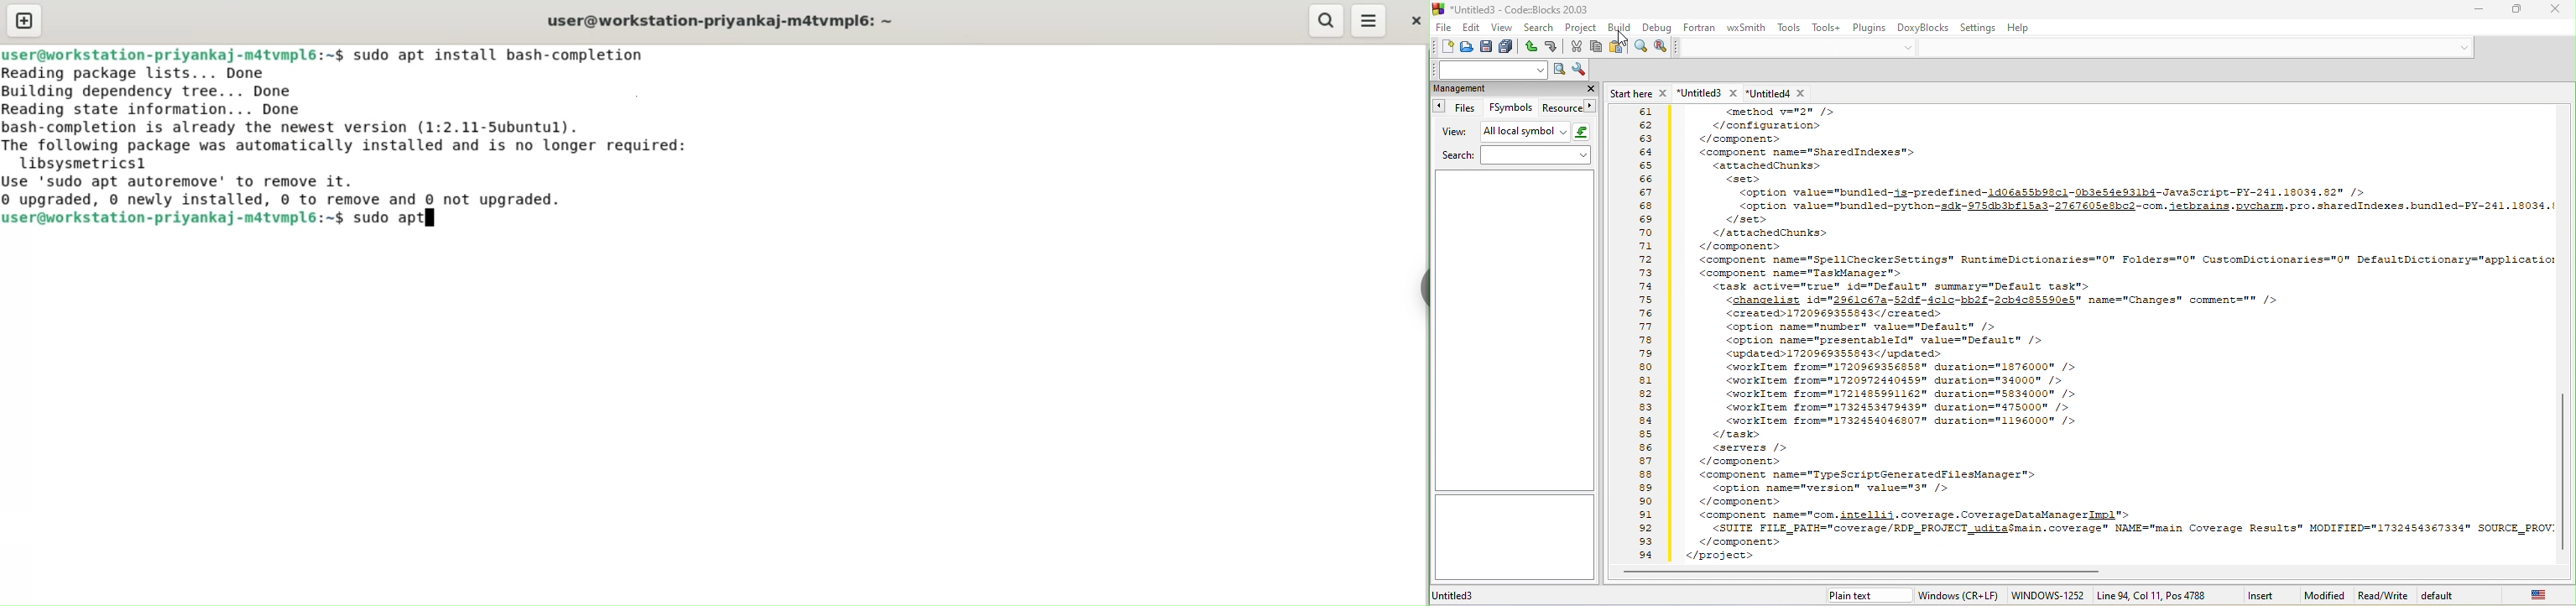 This screenshot has height=616, width=2576. I want to click on minimize, so click(2479, 11).